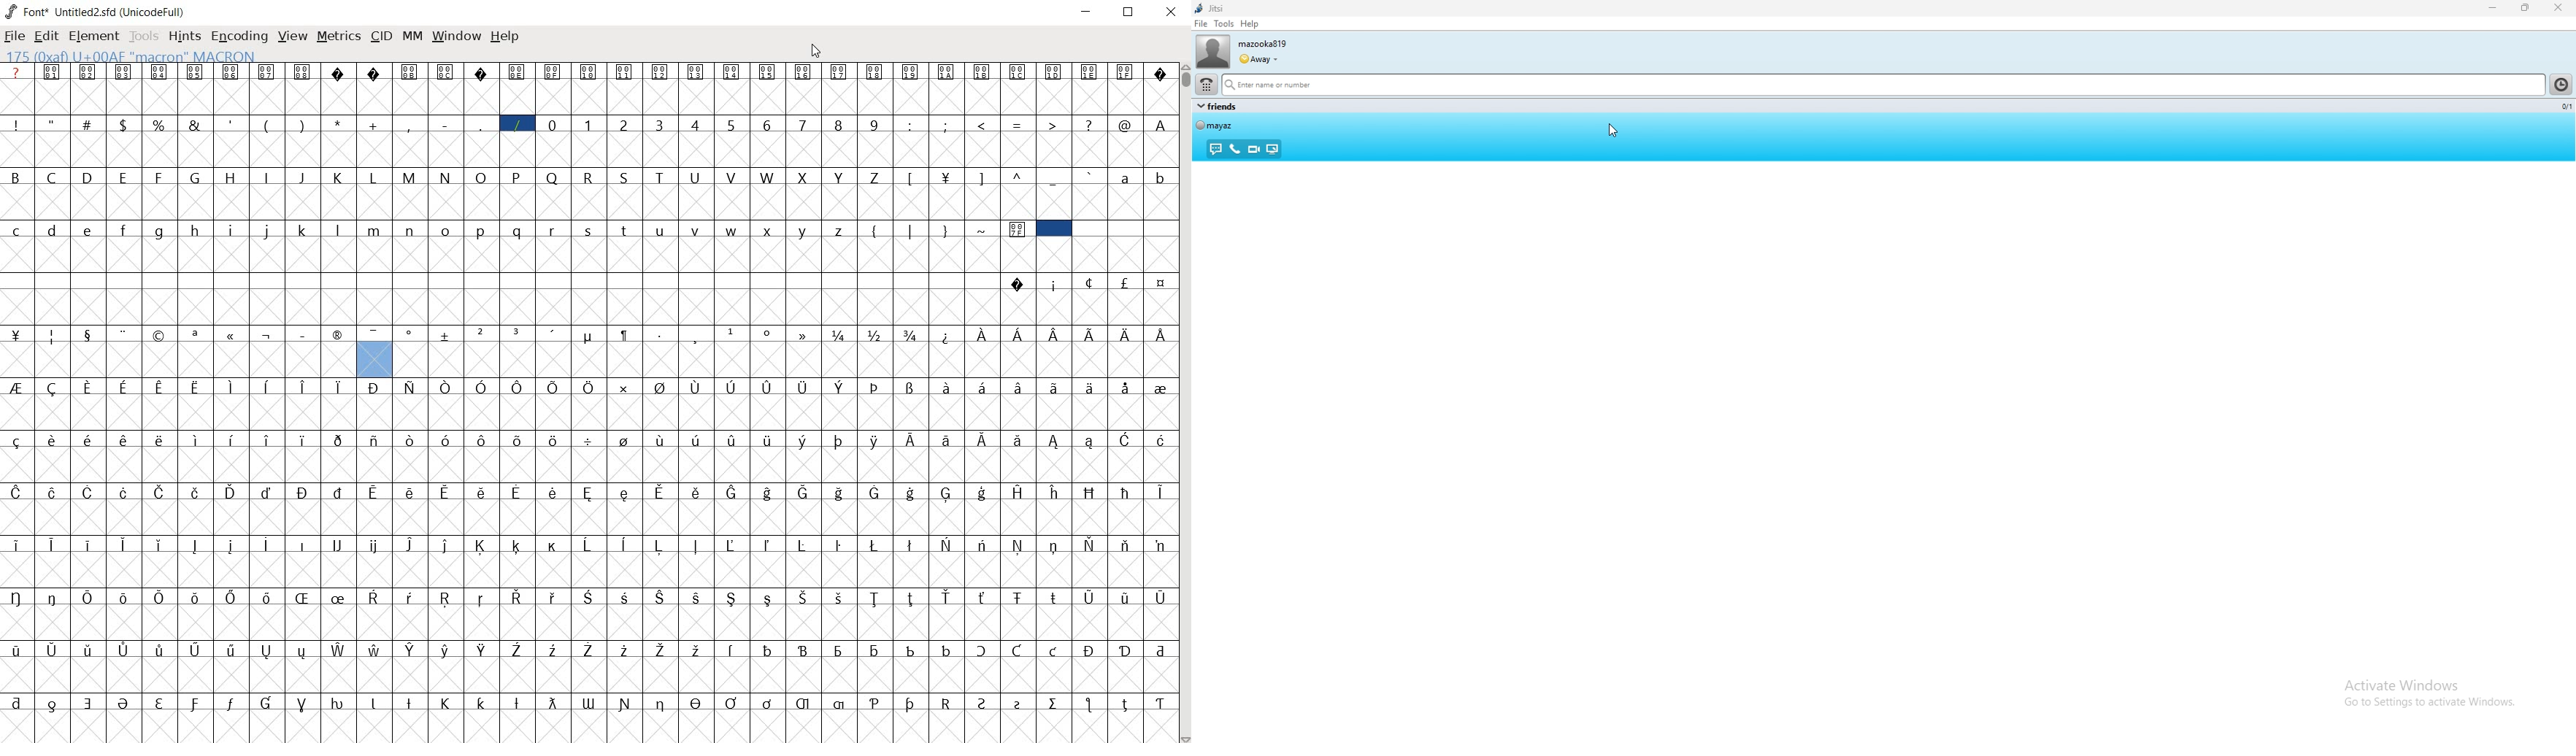  I want to click on Symbol, so click(449, 598).